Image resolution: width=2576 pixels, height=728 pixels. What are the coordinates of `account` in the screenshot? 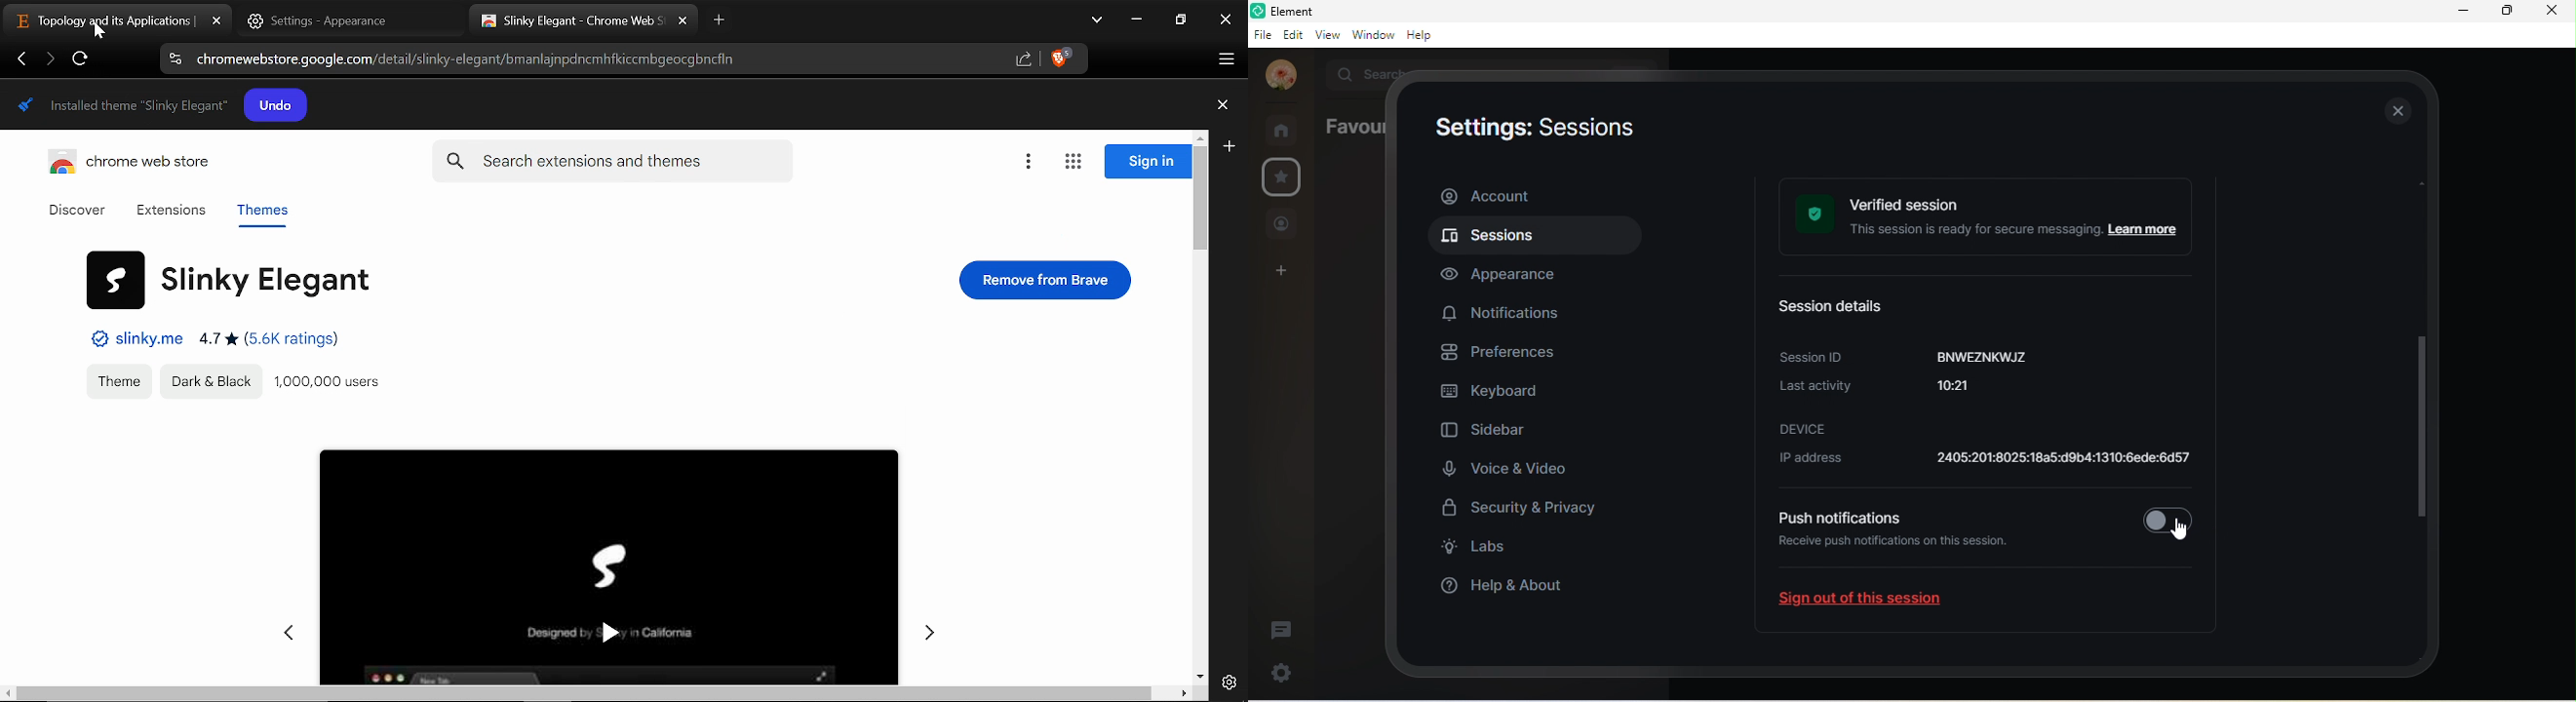 It's located at (1533, 195).